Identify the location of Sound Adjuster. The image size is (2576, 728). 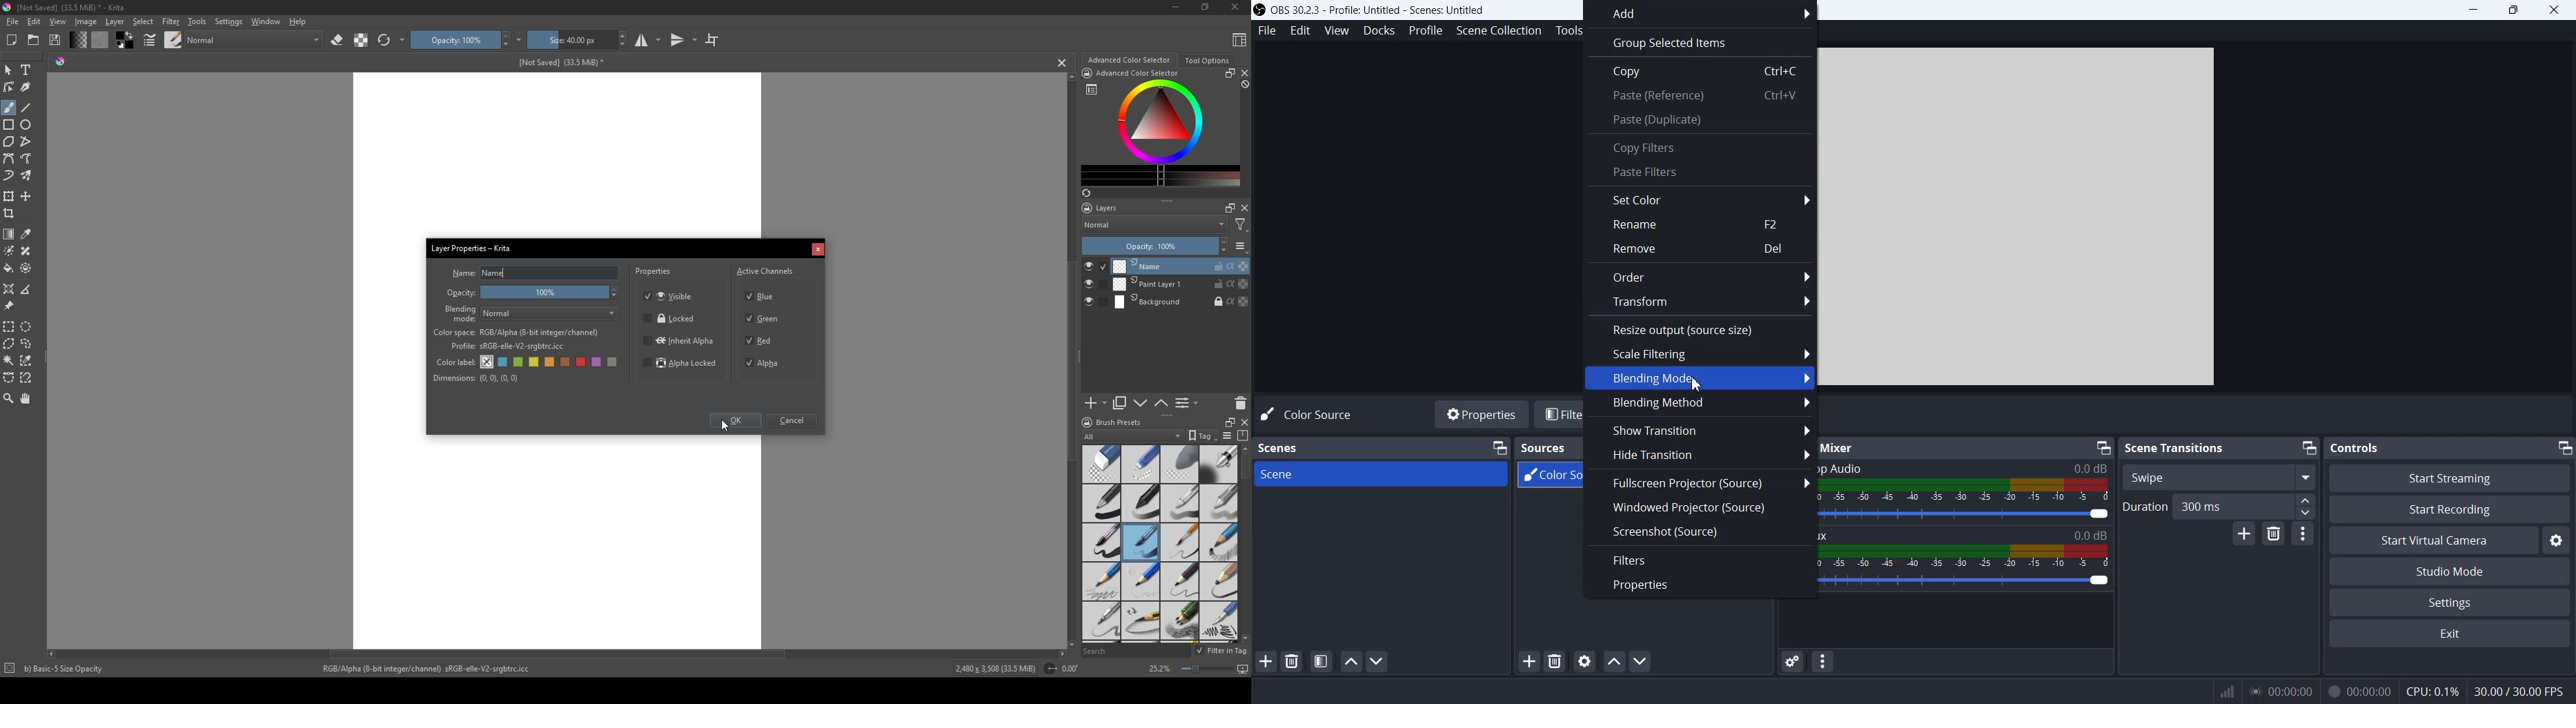
(1966, 514).